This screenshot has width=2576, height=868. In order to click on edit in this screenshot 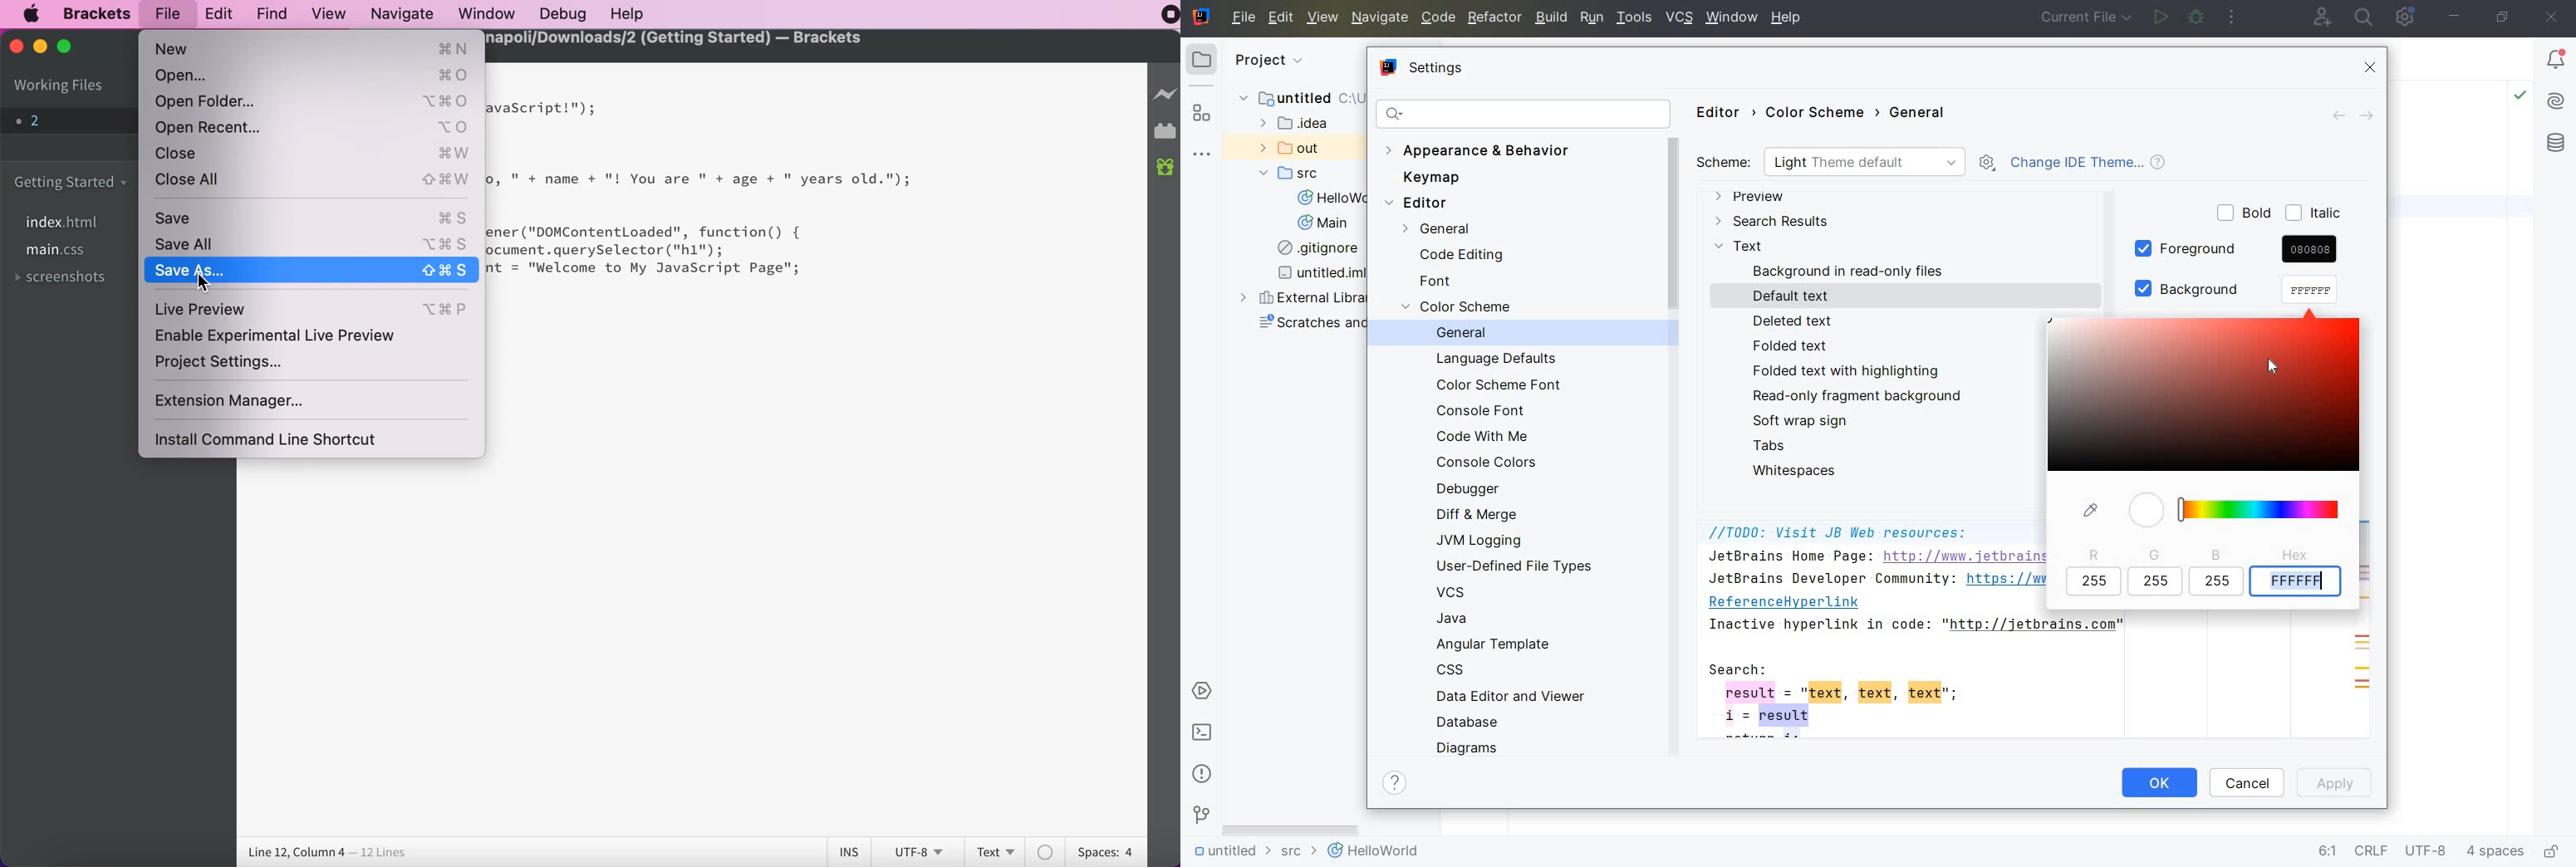, I will do `click(214, 12)`.